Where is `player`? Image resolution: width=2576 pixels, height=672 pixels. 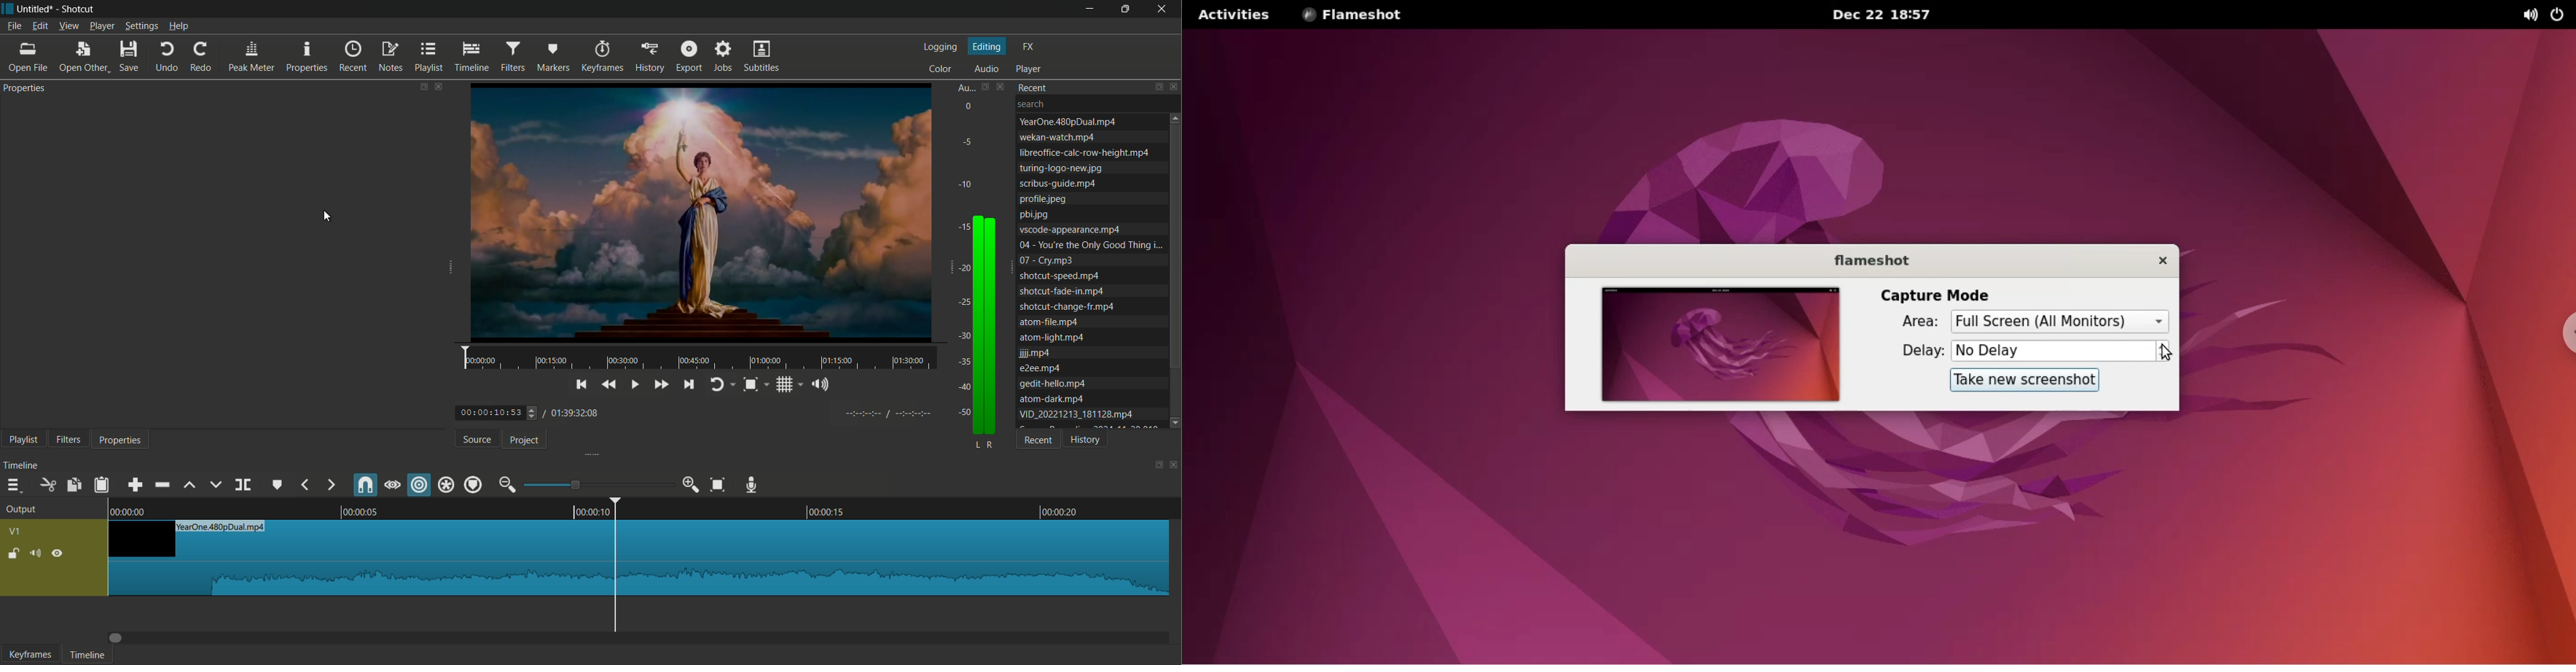
player is located at coordinates (1028, 68).